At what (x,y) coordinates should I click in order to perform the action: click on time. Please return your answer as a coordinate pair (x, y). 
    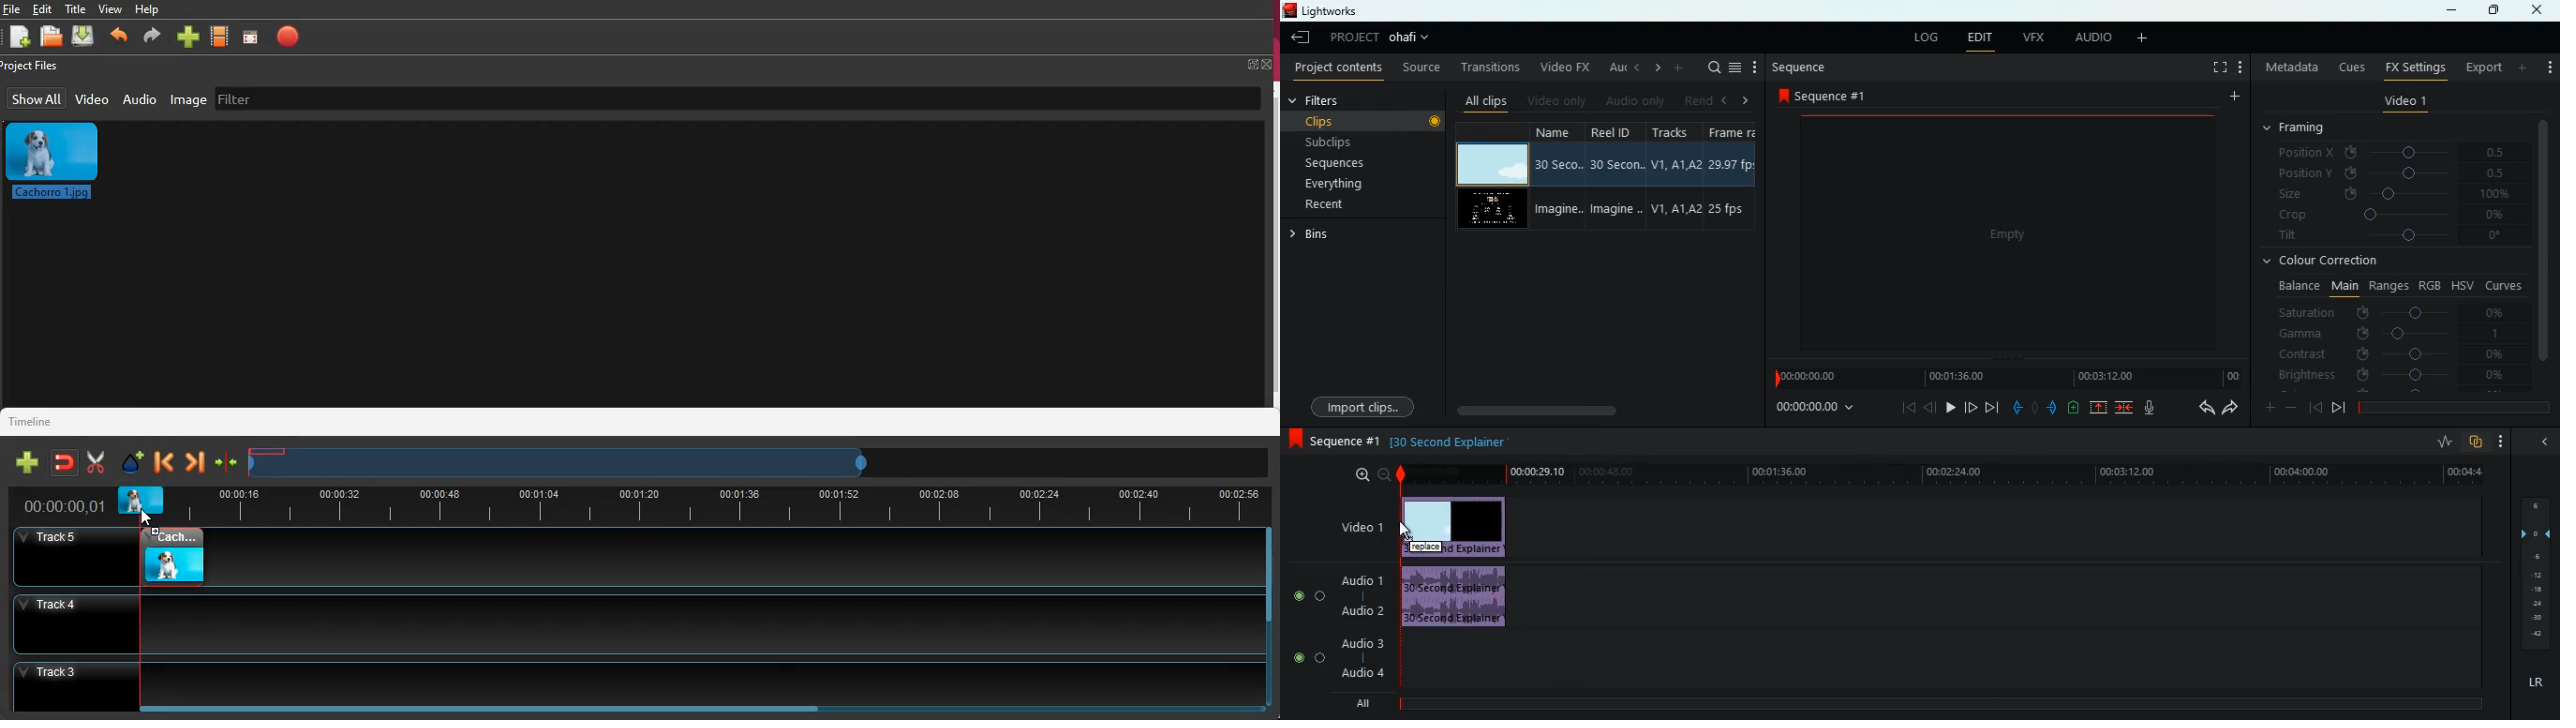
    Looking at the image, I should click on (1818, 409).